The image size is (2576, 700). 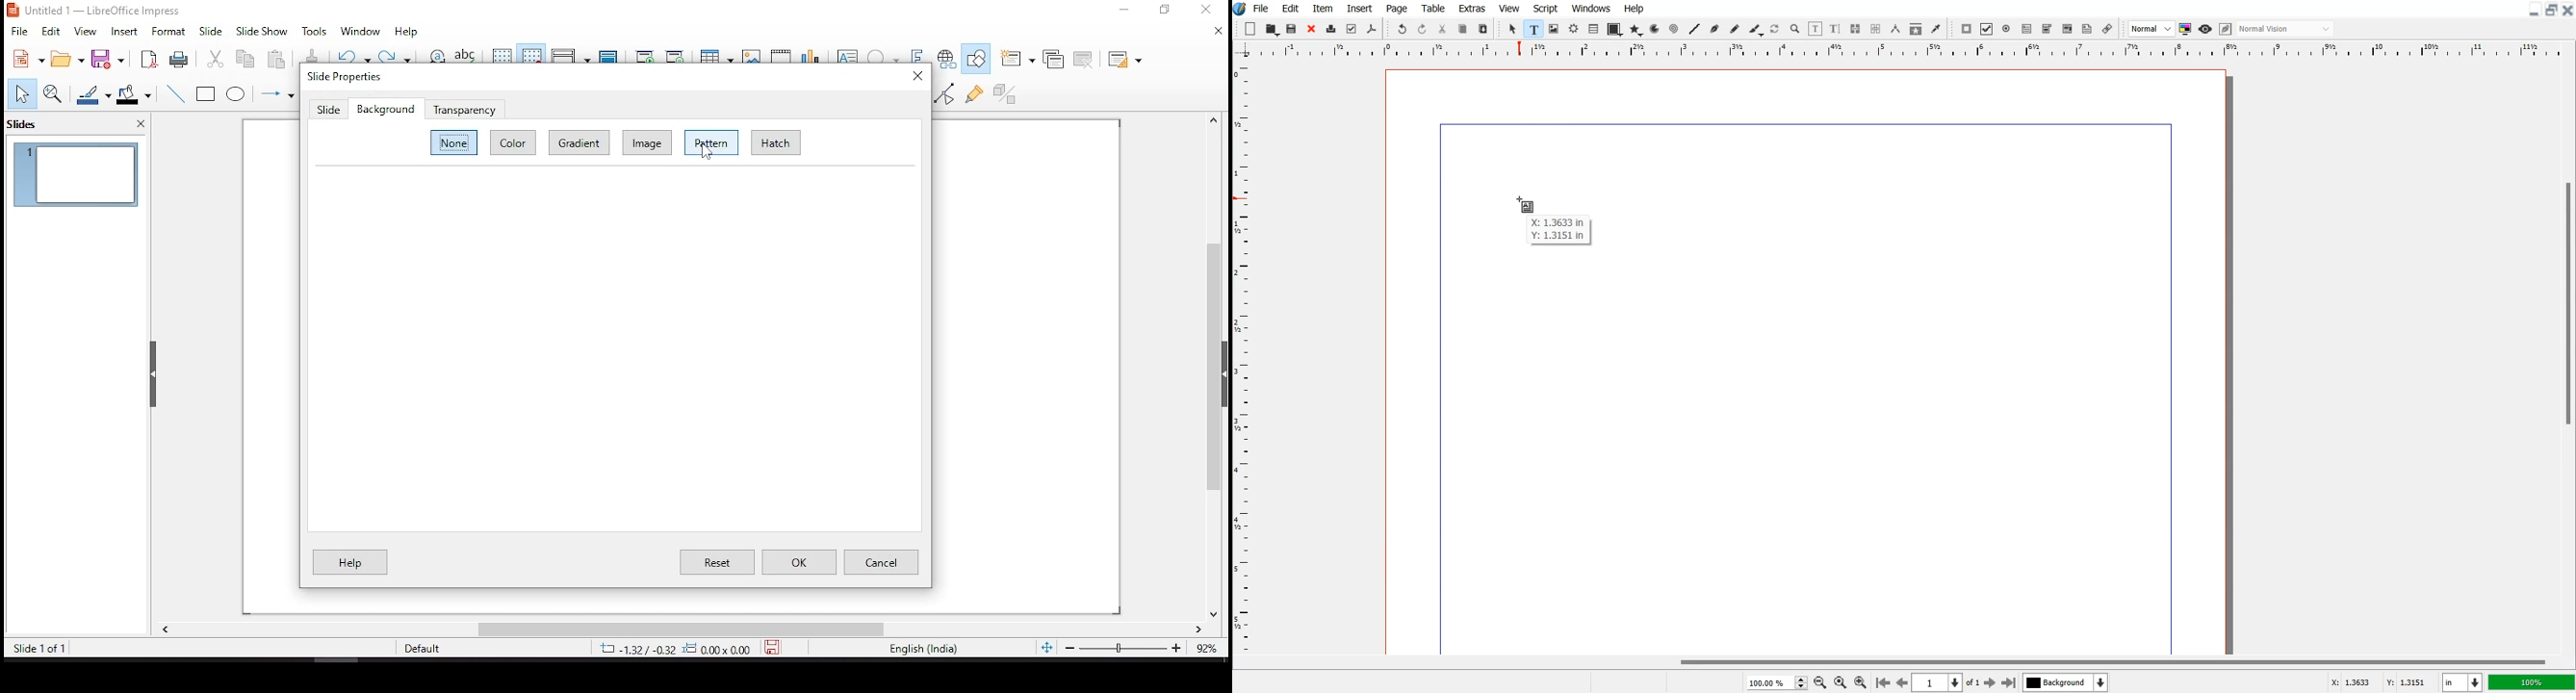 What do you see at coordinates (977, 57) in the screenshot?
I see `show draw functions` at bounding box center [977, 57].